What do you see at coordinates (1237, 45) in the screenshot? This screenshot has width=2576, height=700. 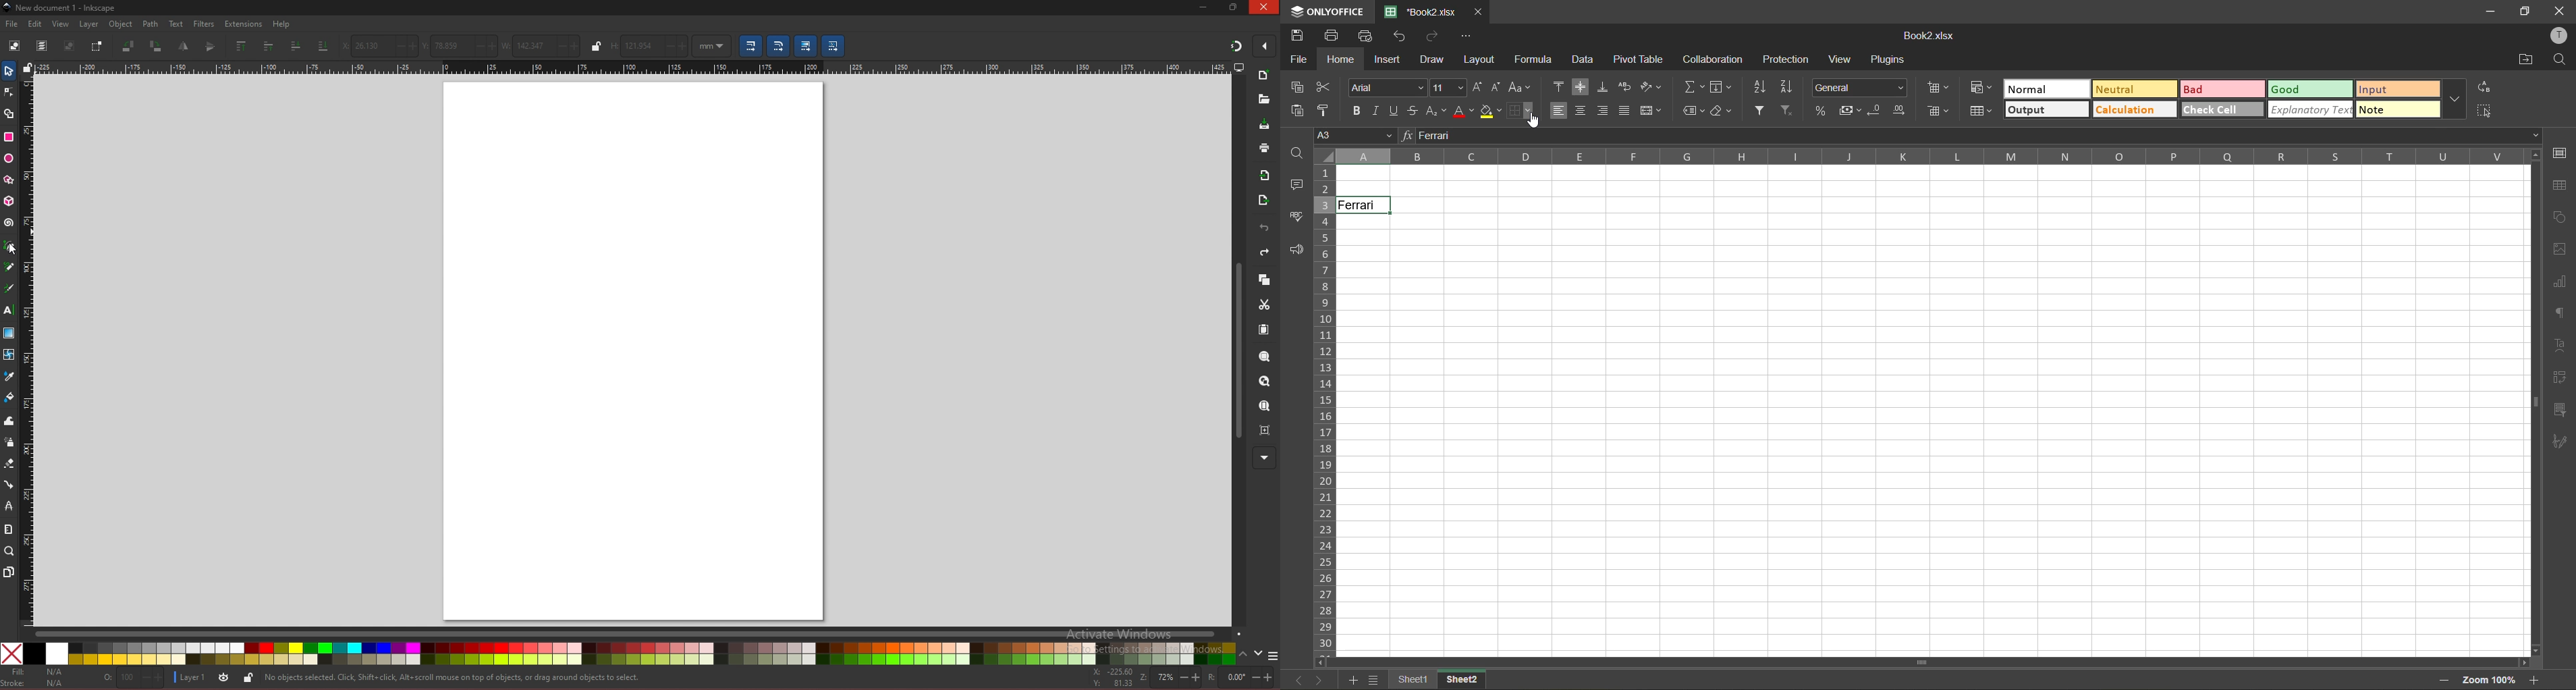 I see `snapping` at bounding box center [1237, 45].